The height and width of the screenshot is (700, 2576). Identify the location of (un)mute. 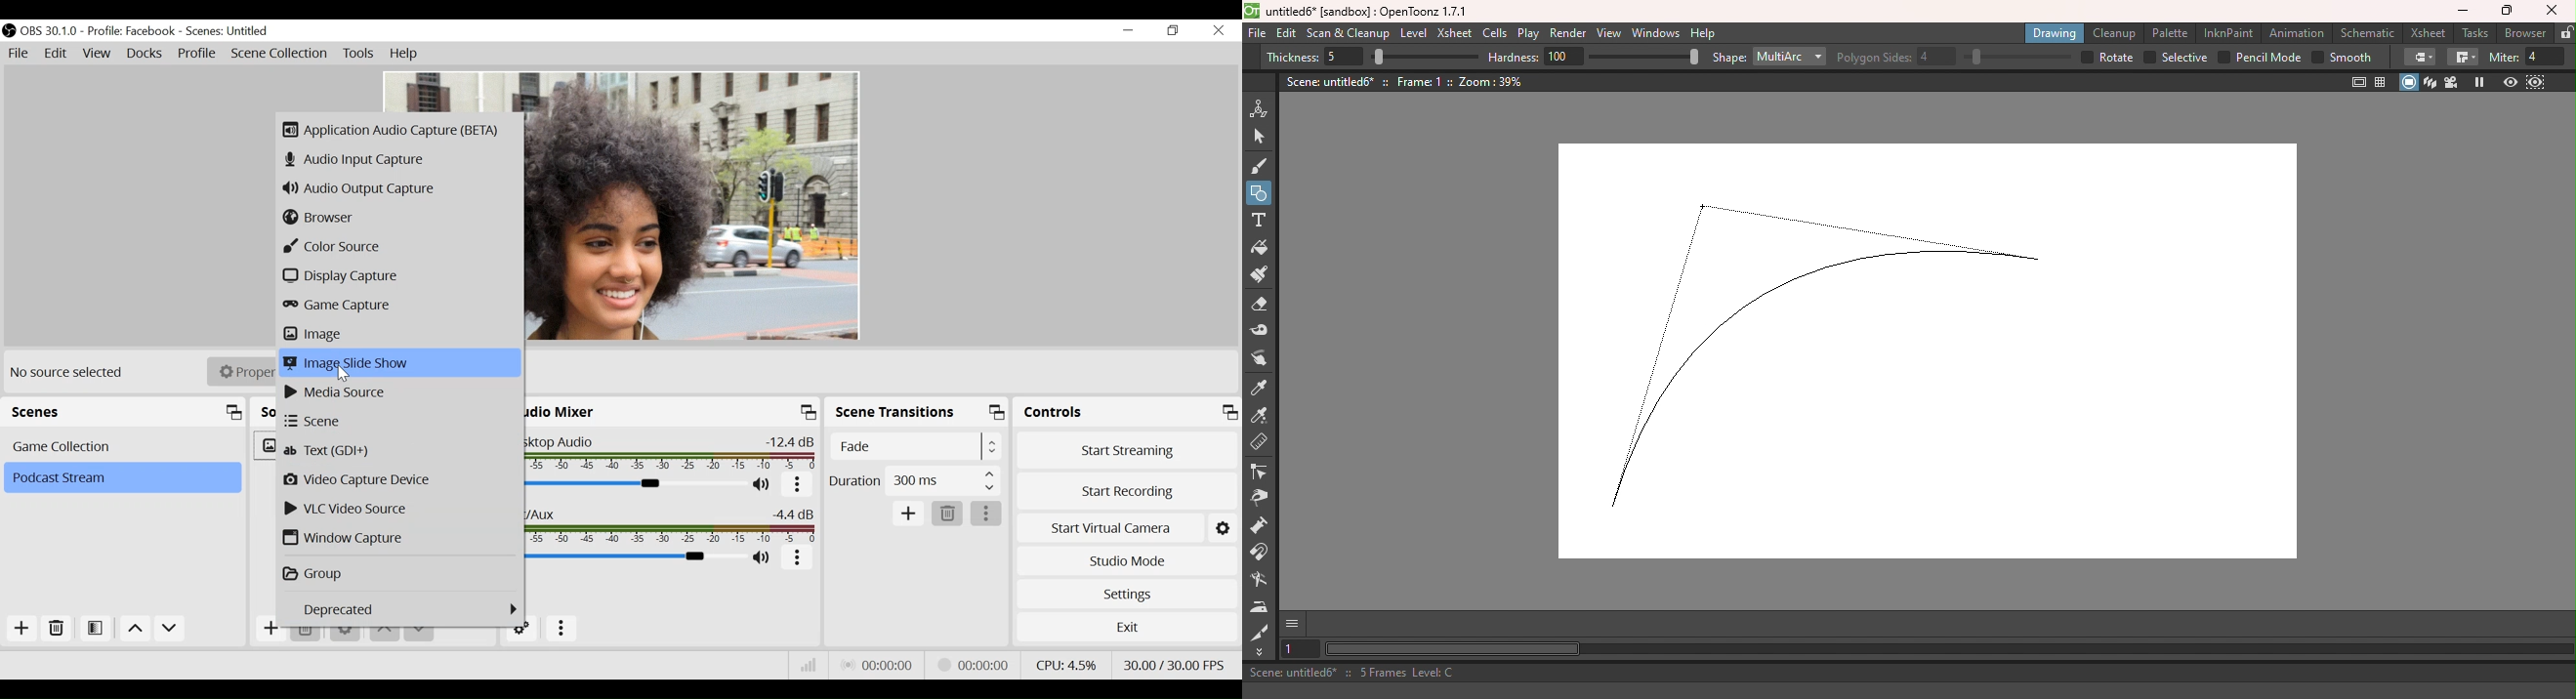
(764, 559).